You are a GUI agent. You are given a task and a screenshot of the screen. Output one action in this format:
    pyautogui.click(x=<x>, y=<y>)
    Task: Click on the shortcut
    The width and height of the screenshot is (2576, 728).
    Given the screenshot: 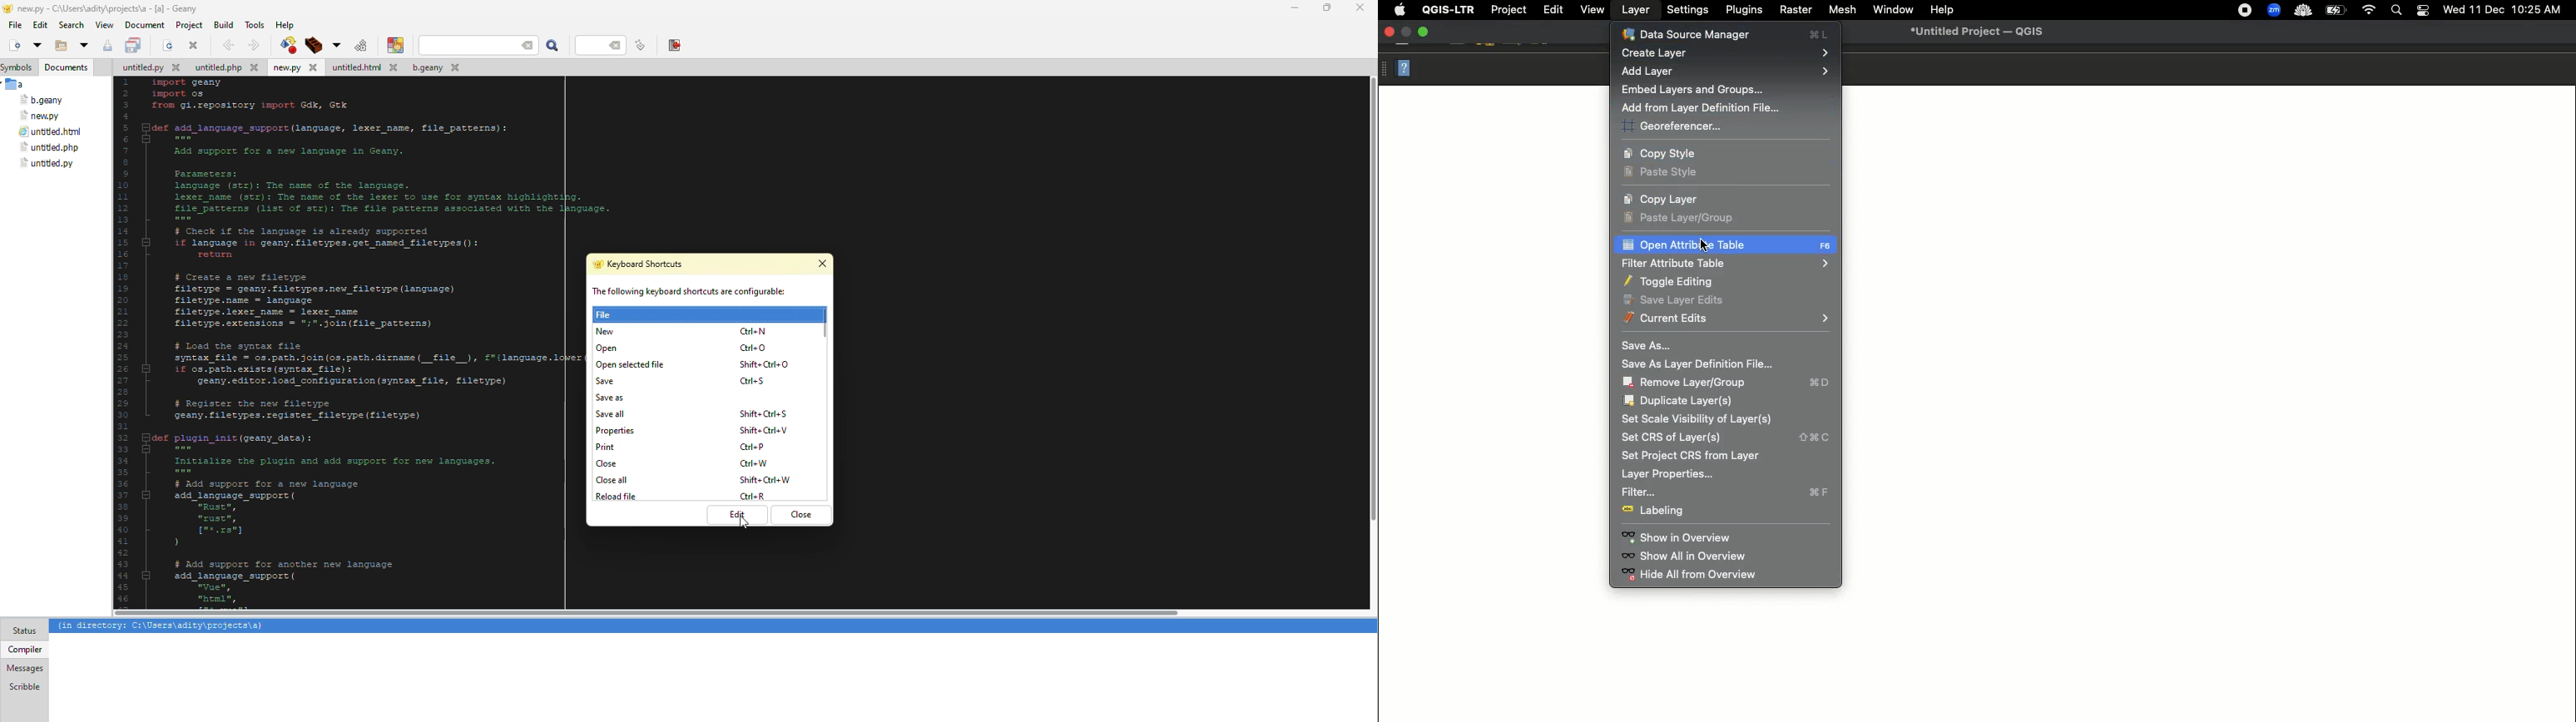 What is the action you would take?
    pyautogui.click(x=765, y=413)
    